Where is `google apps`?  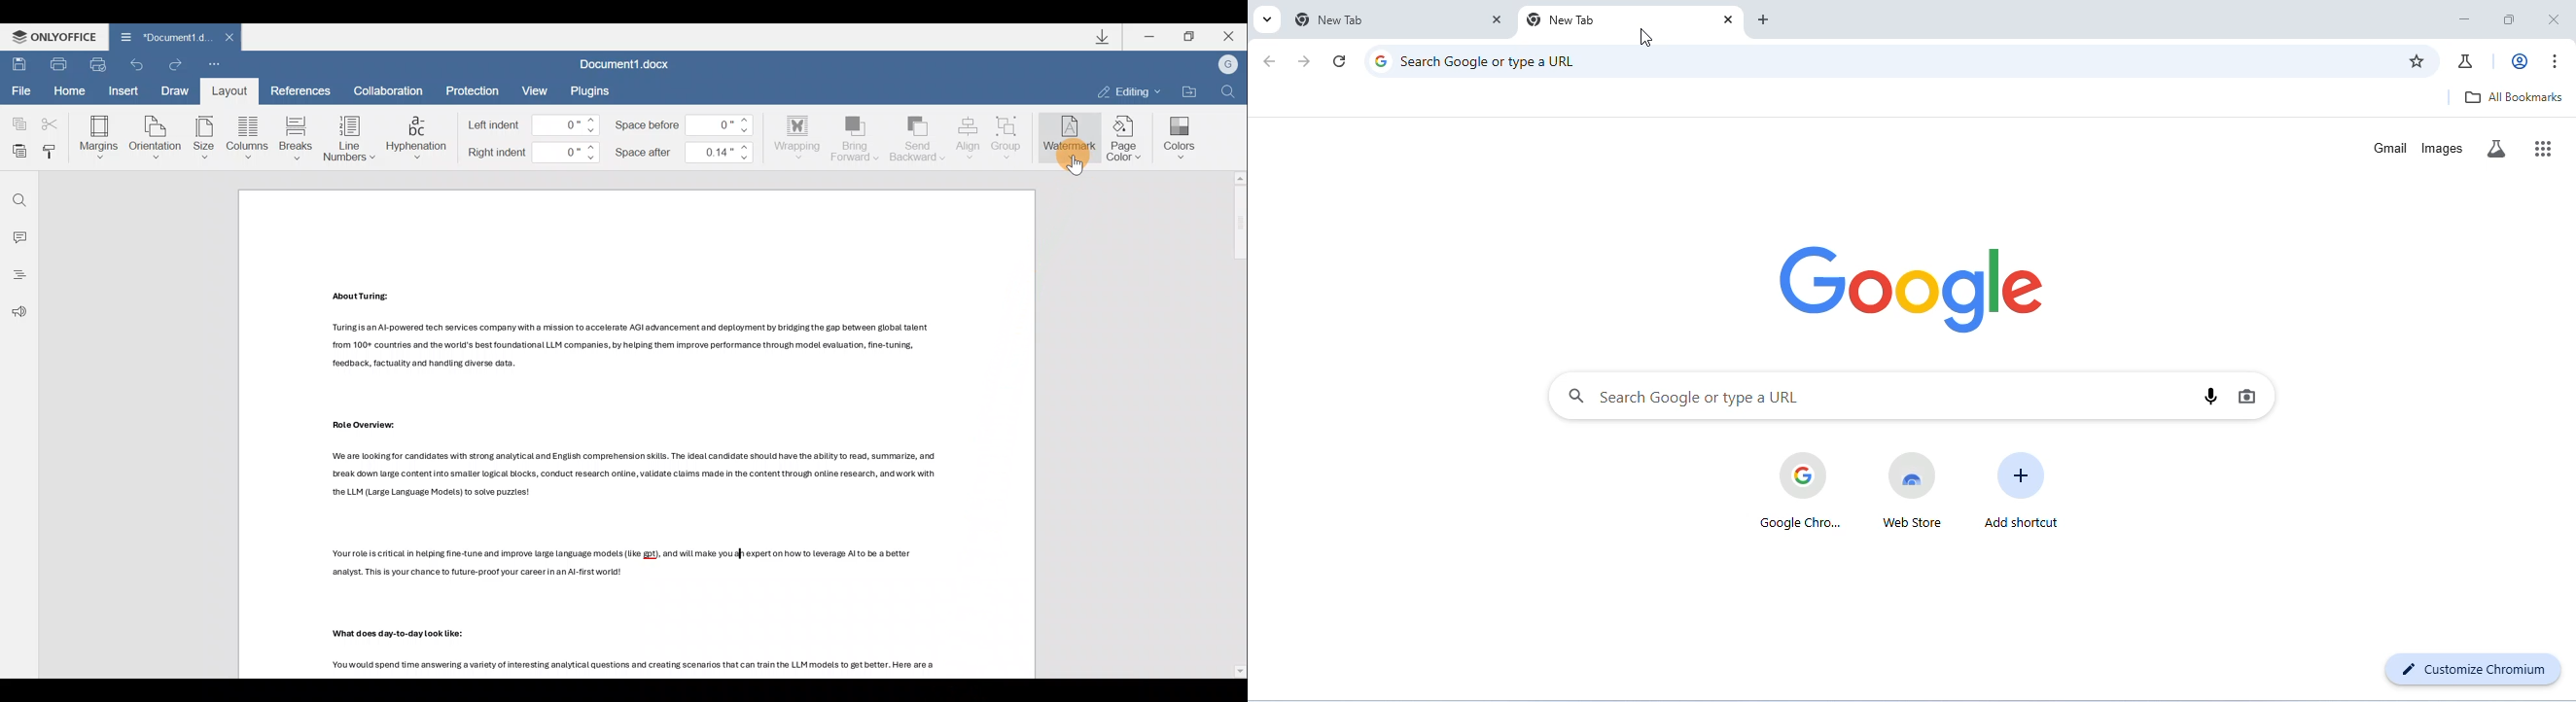
google apps is located at coordinates (2539, 148).